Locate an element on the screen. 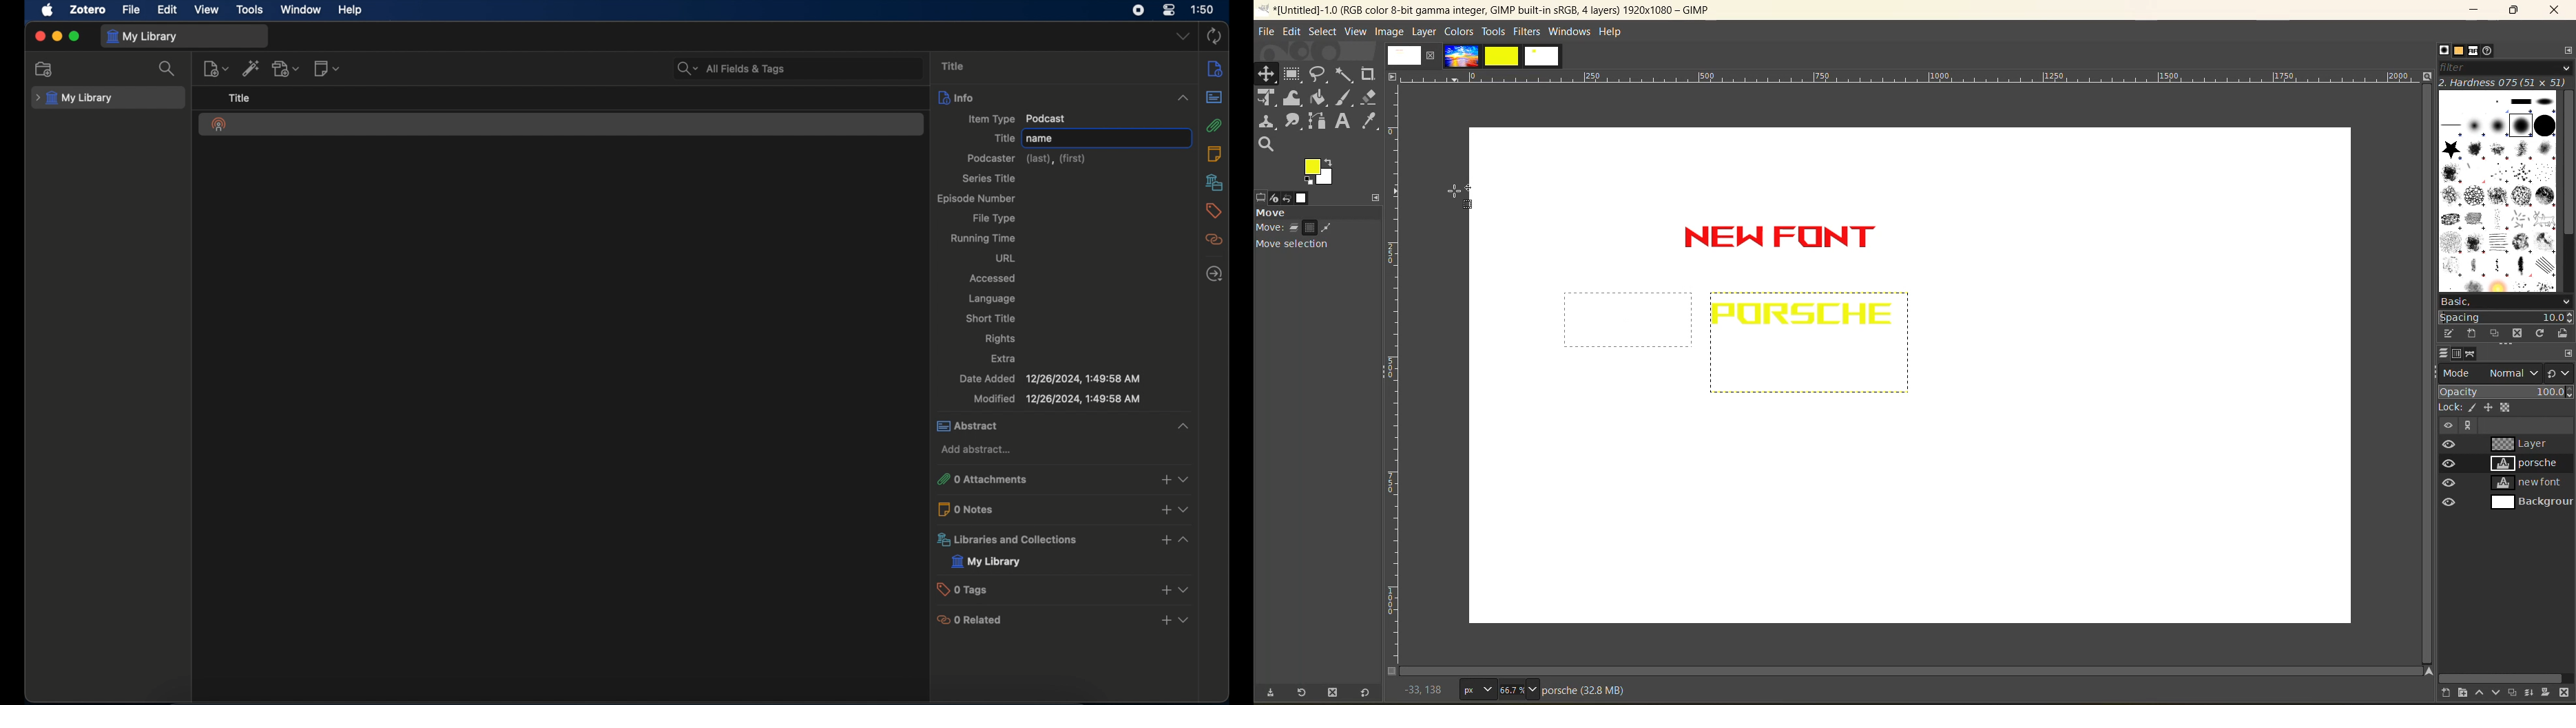 The width and height of the screenshot is (2576, 728). image is located at coordinates (1389, 32).